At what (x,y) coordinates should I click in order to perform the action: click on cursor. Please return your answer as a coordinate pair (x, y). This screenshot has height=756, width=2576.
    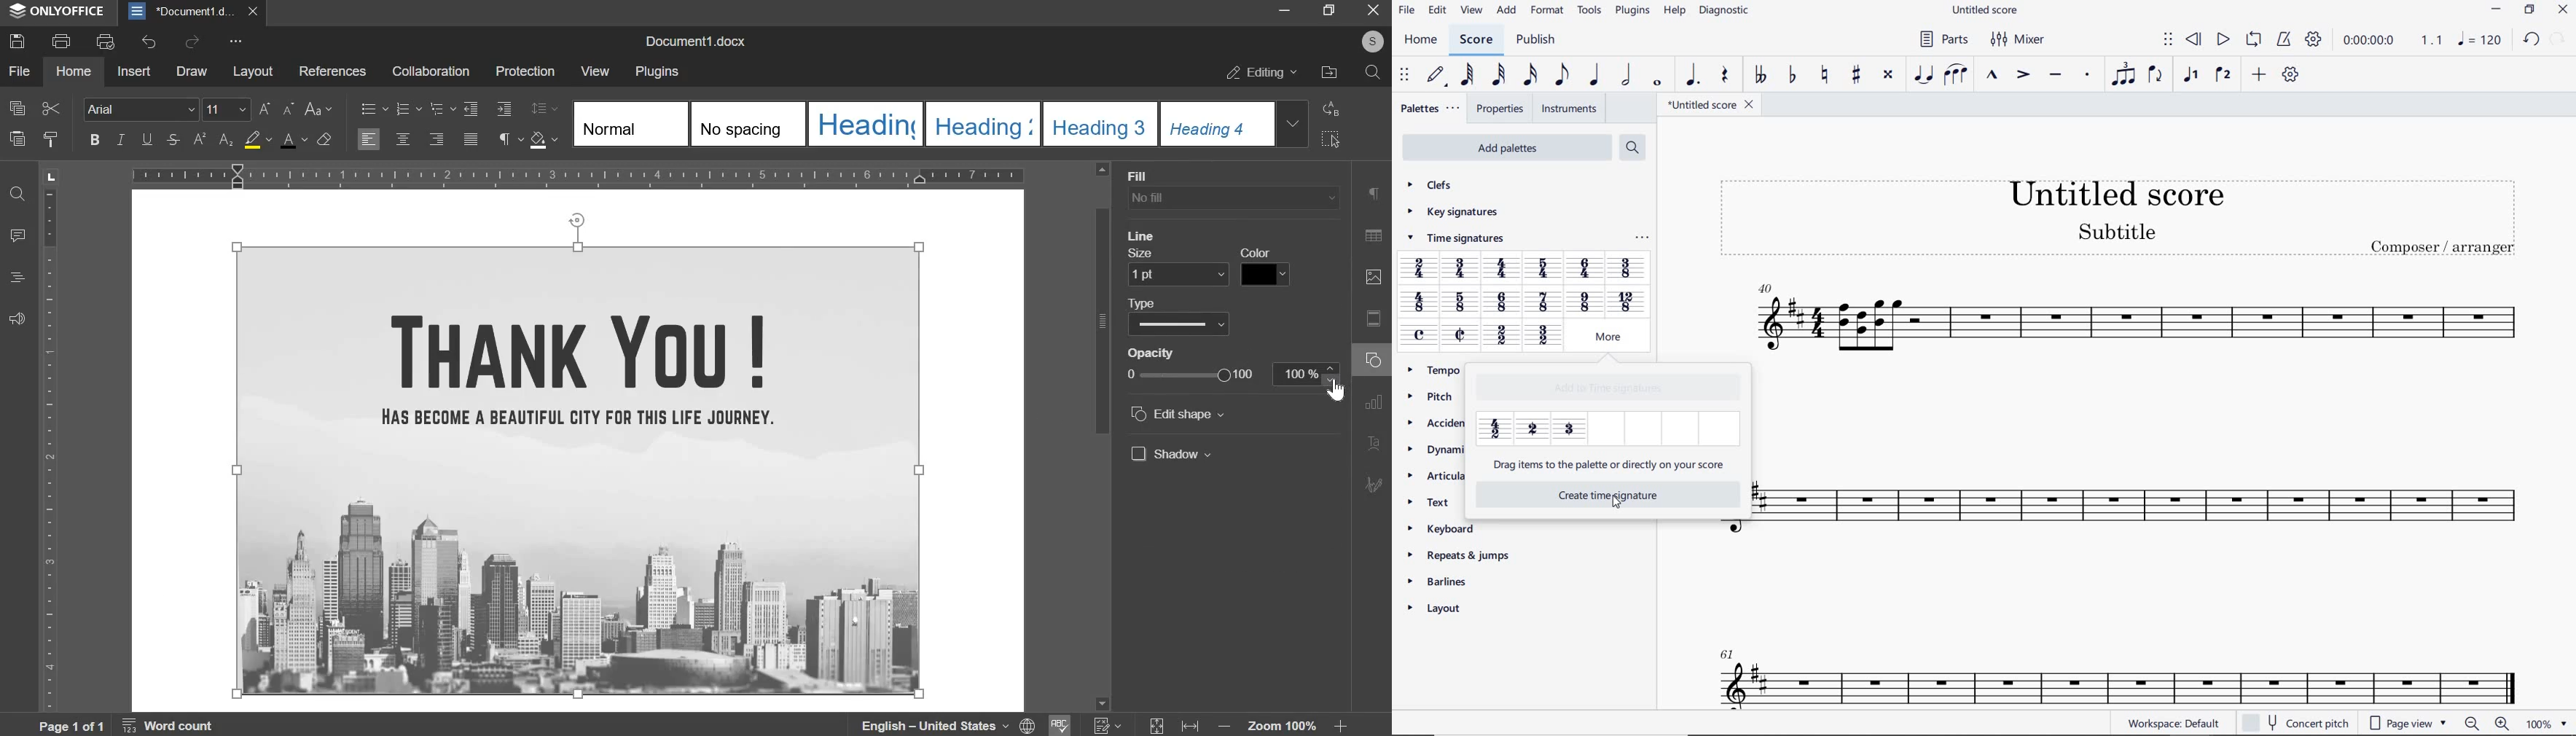
    Looking at the image, I should click on (1613, 505).